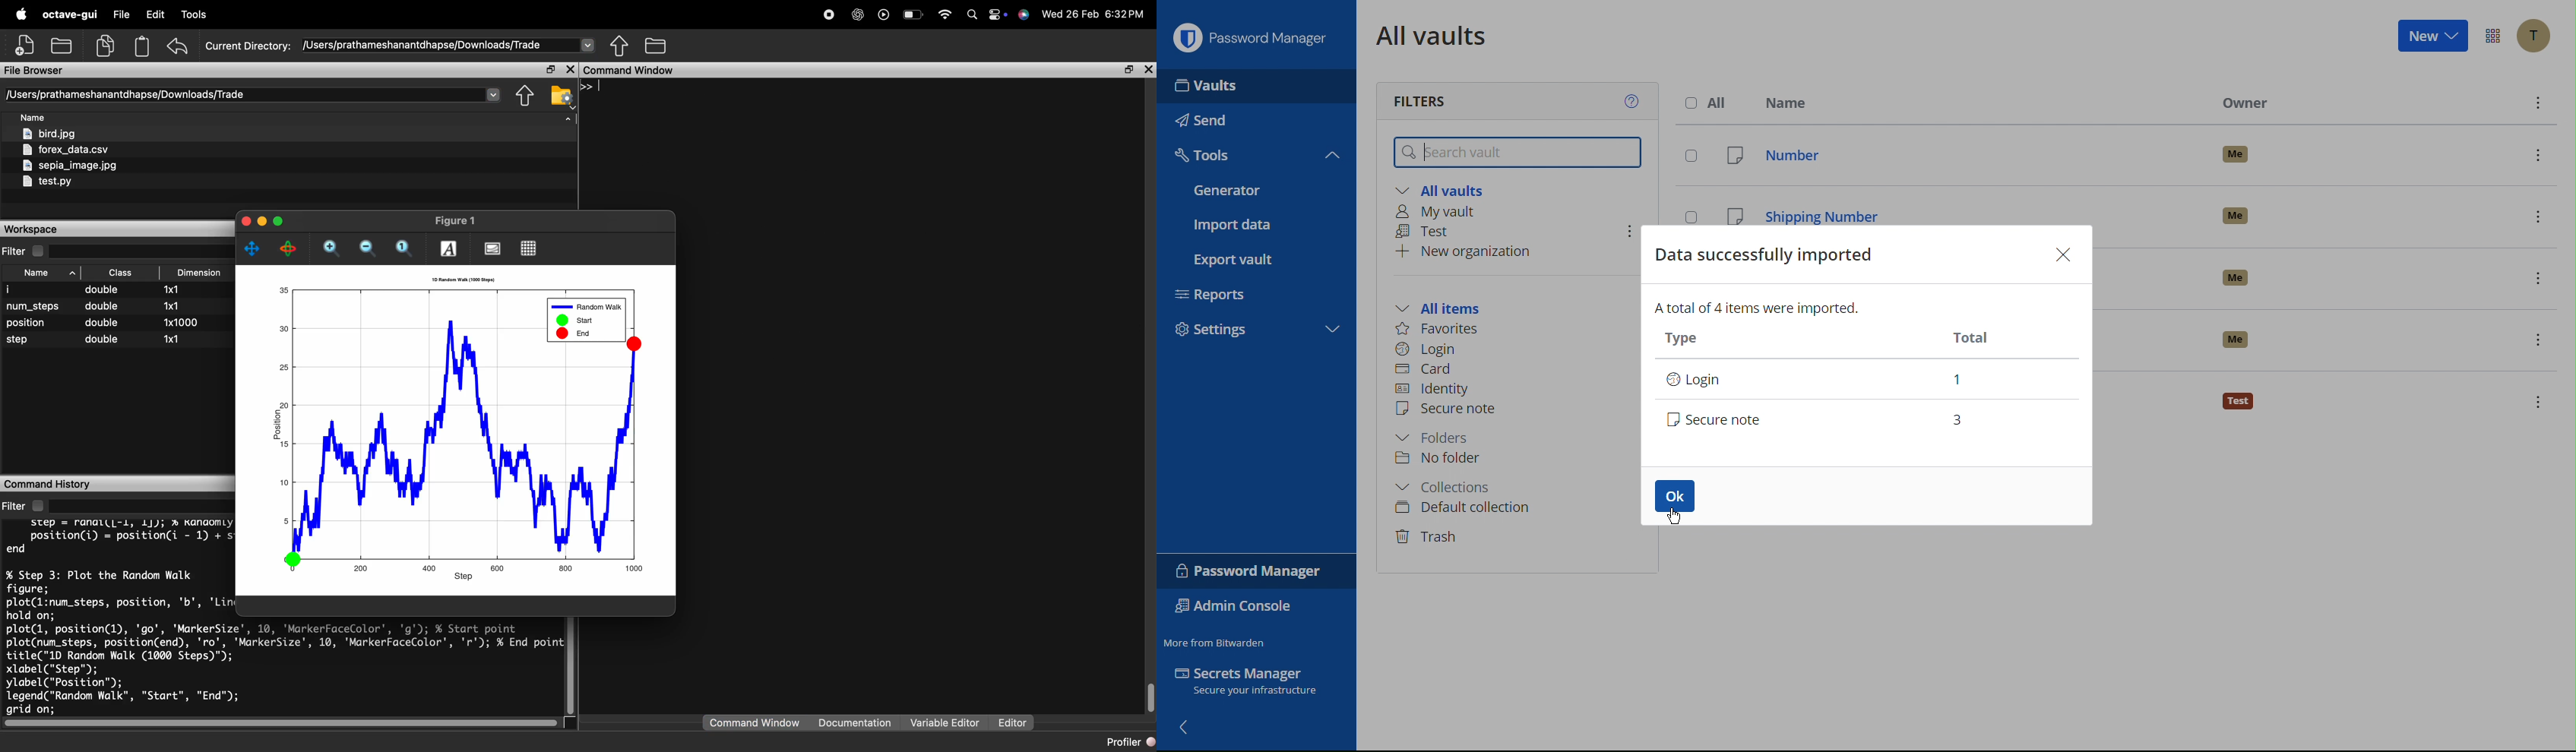 The image size is (2576, 756). I want to click on text, so click(449, 248).